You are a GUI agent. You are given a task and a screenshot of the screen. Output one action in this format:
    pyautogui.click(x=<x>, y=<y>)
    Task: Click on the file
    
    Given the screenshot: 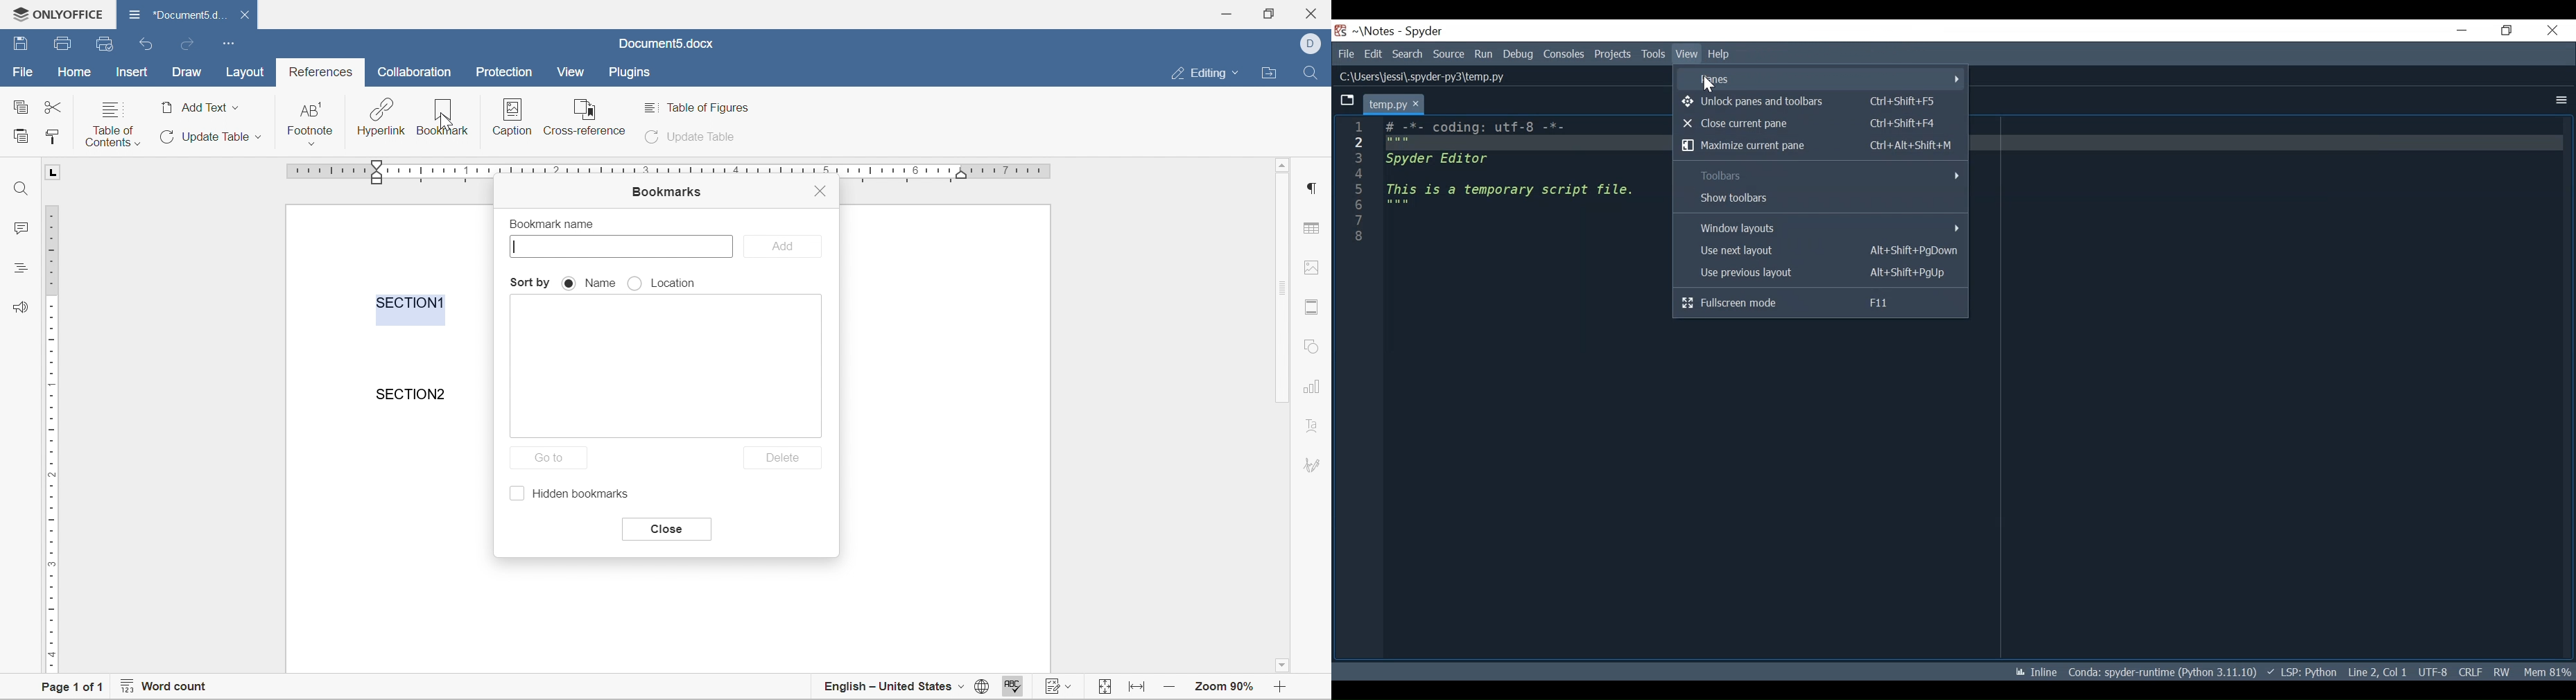 What is the action you would take?
    pyautogui.click(x=21, y=72)
    